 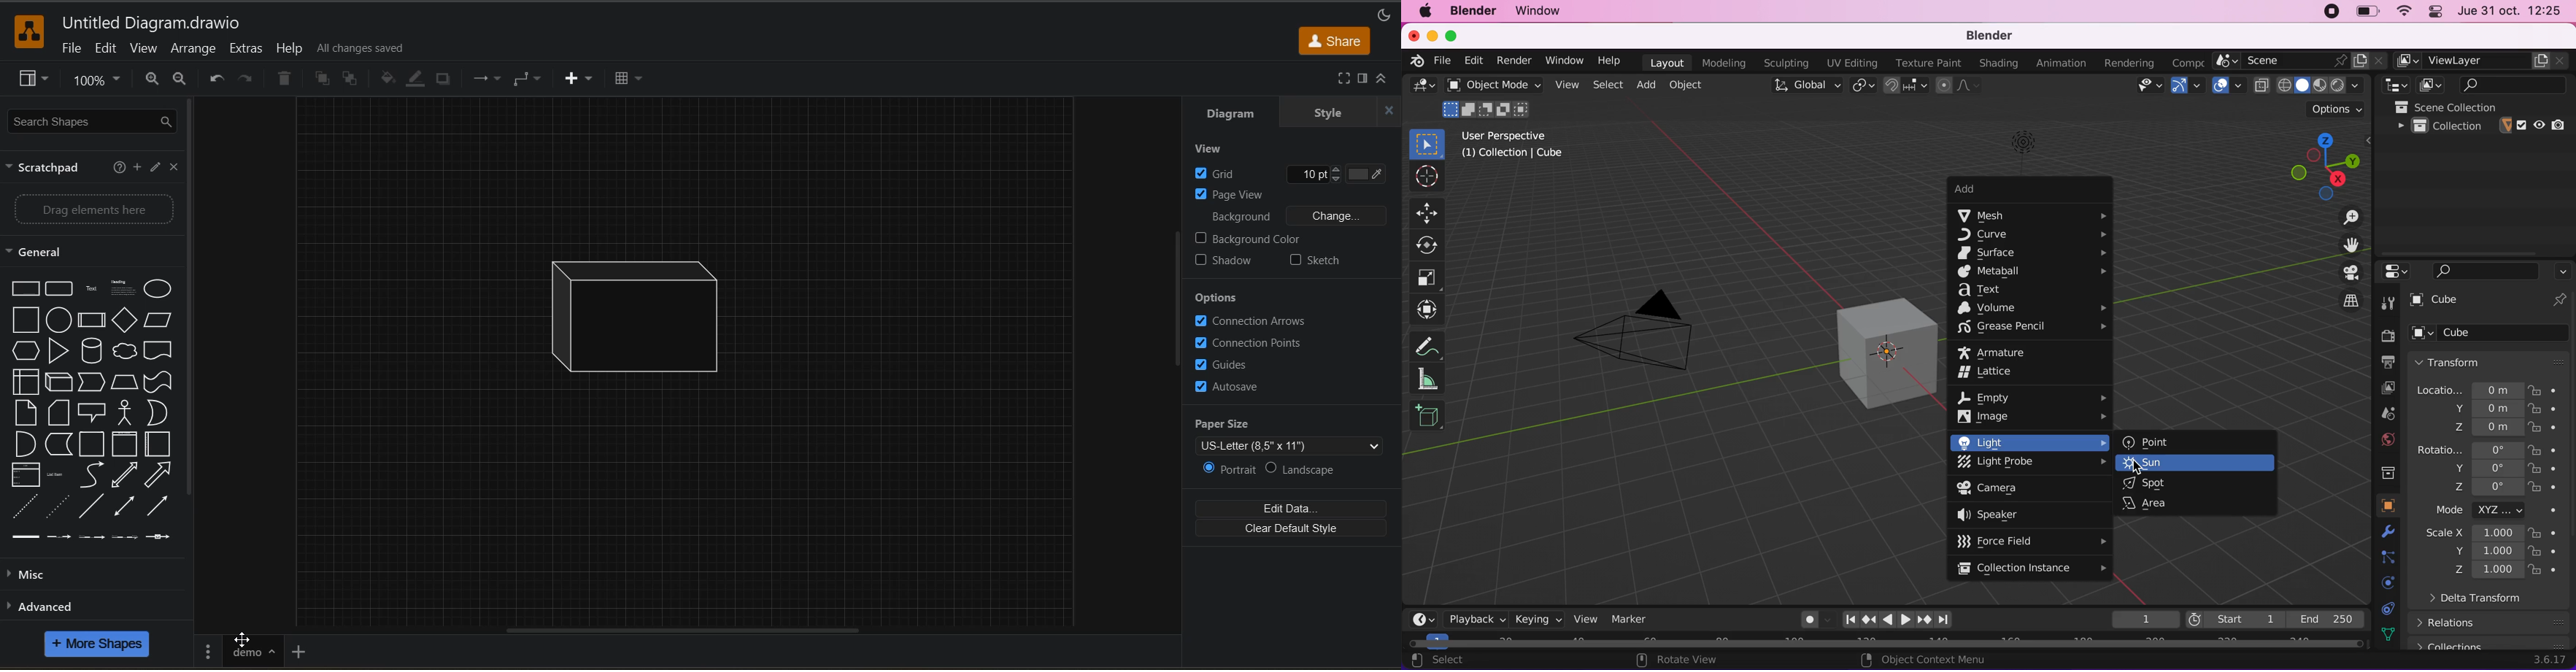 I want to click on fullscreen, so click(x=1343, y=79).